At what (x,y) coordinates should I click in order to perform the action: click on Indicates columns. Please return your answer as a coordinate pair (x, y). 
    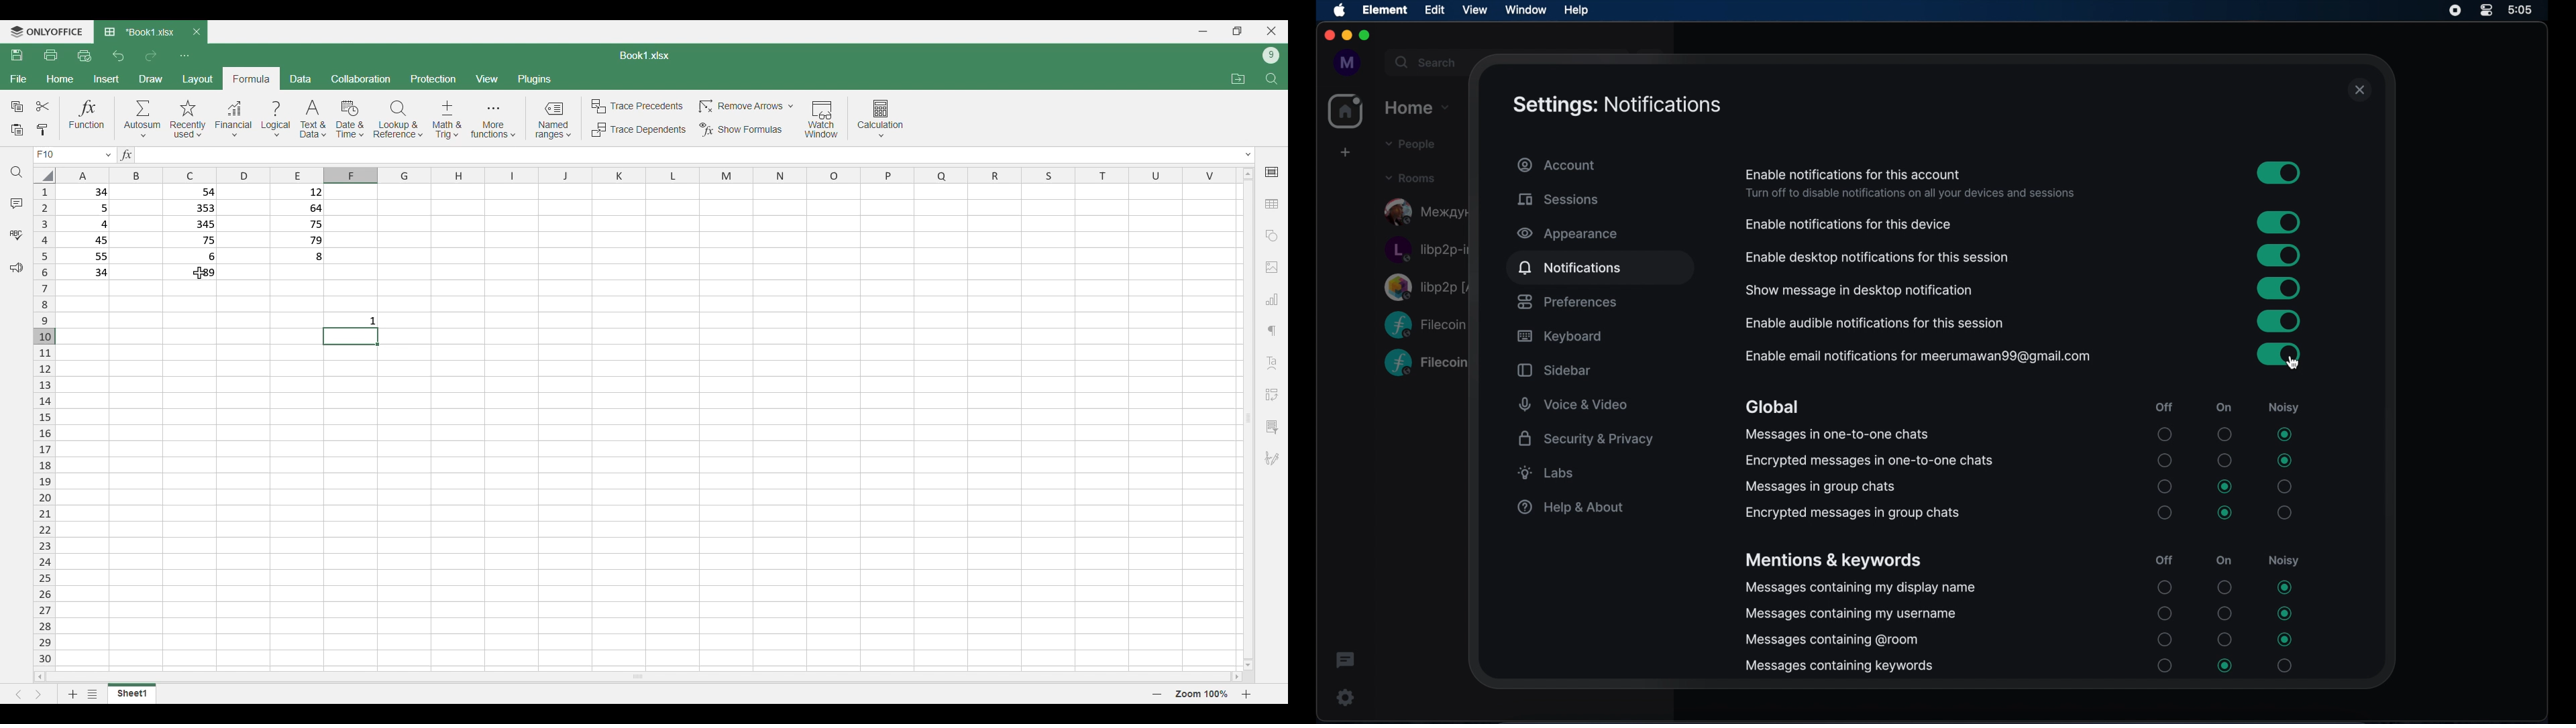
    Looking at the image, I should click on (643, 176).